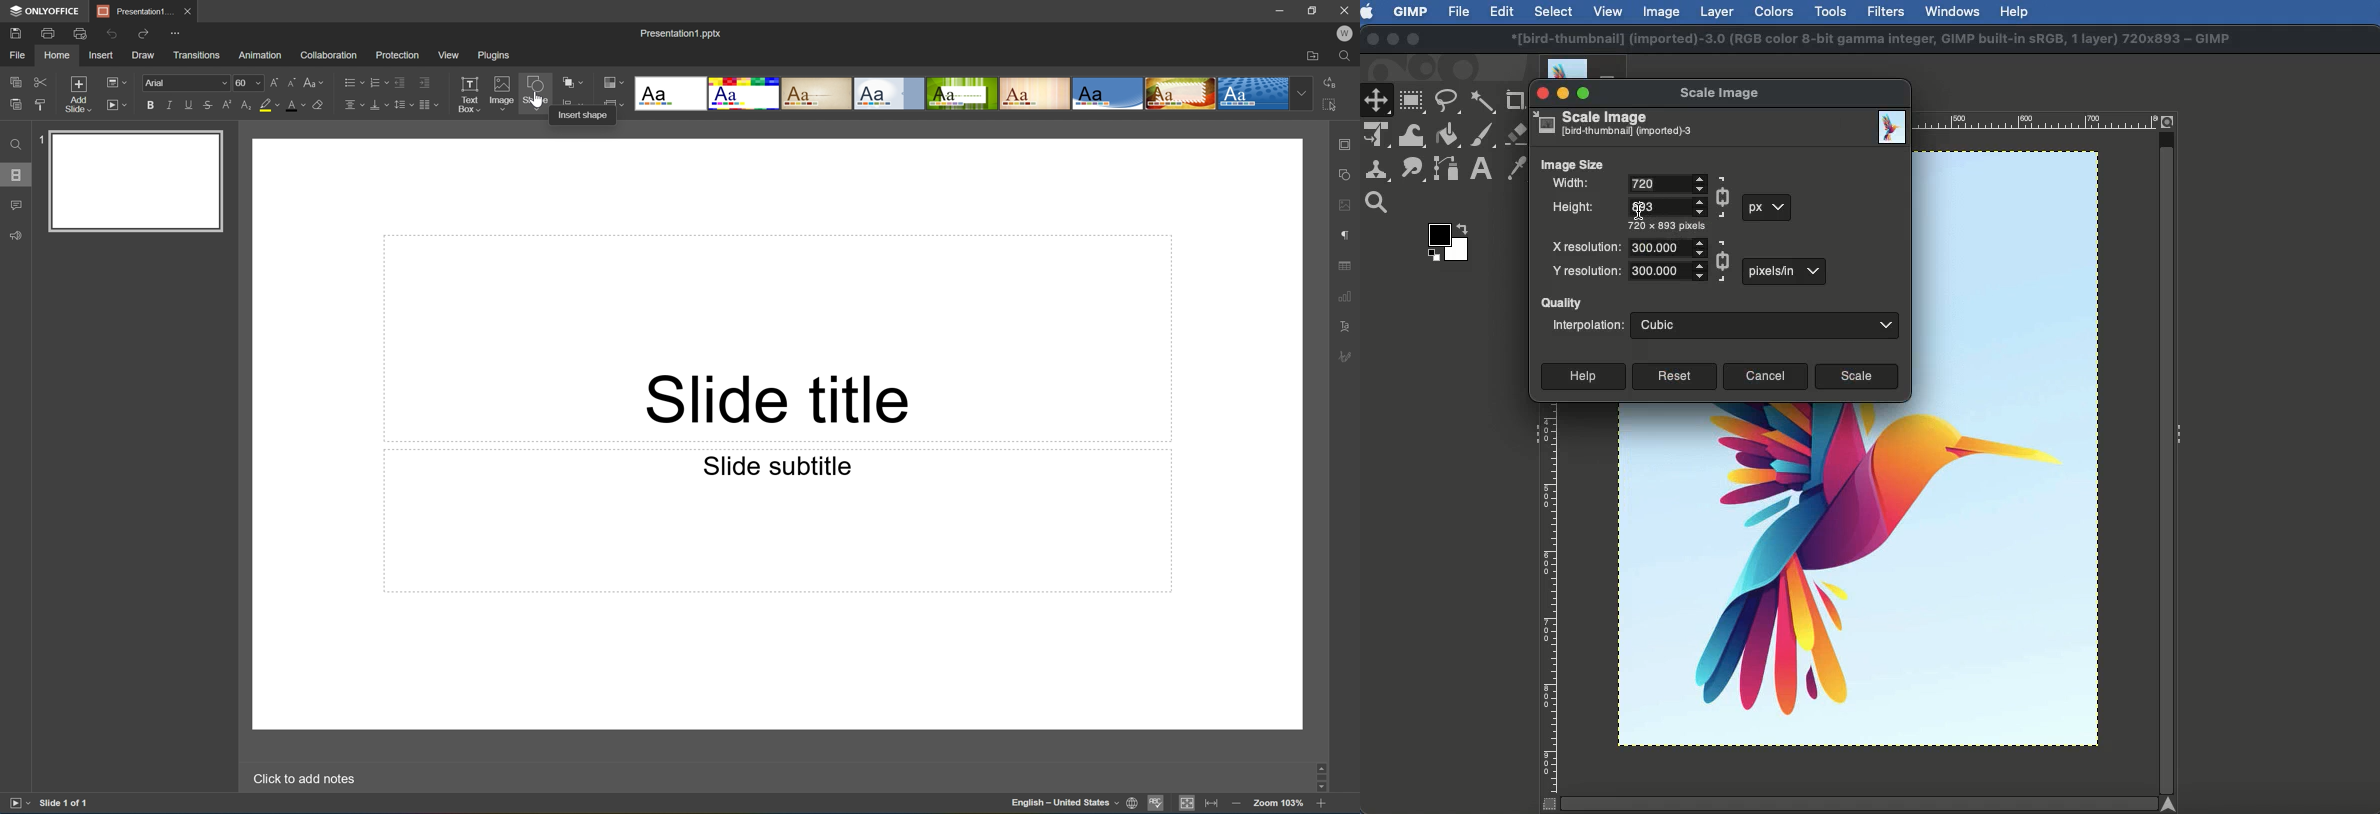  Describe the element at coordinates (350, 82) in the screenshot. I see `Bullets` at that location.